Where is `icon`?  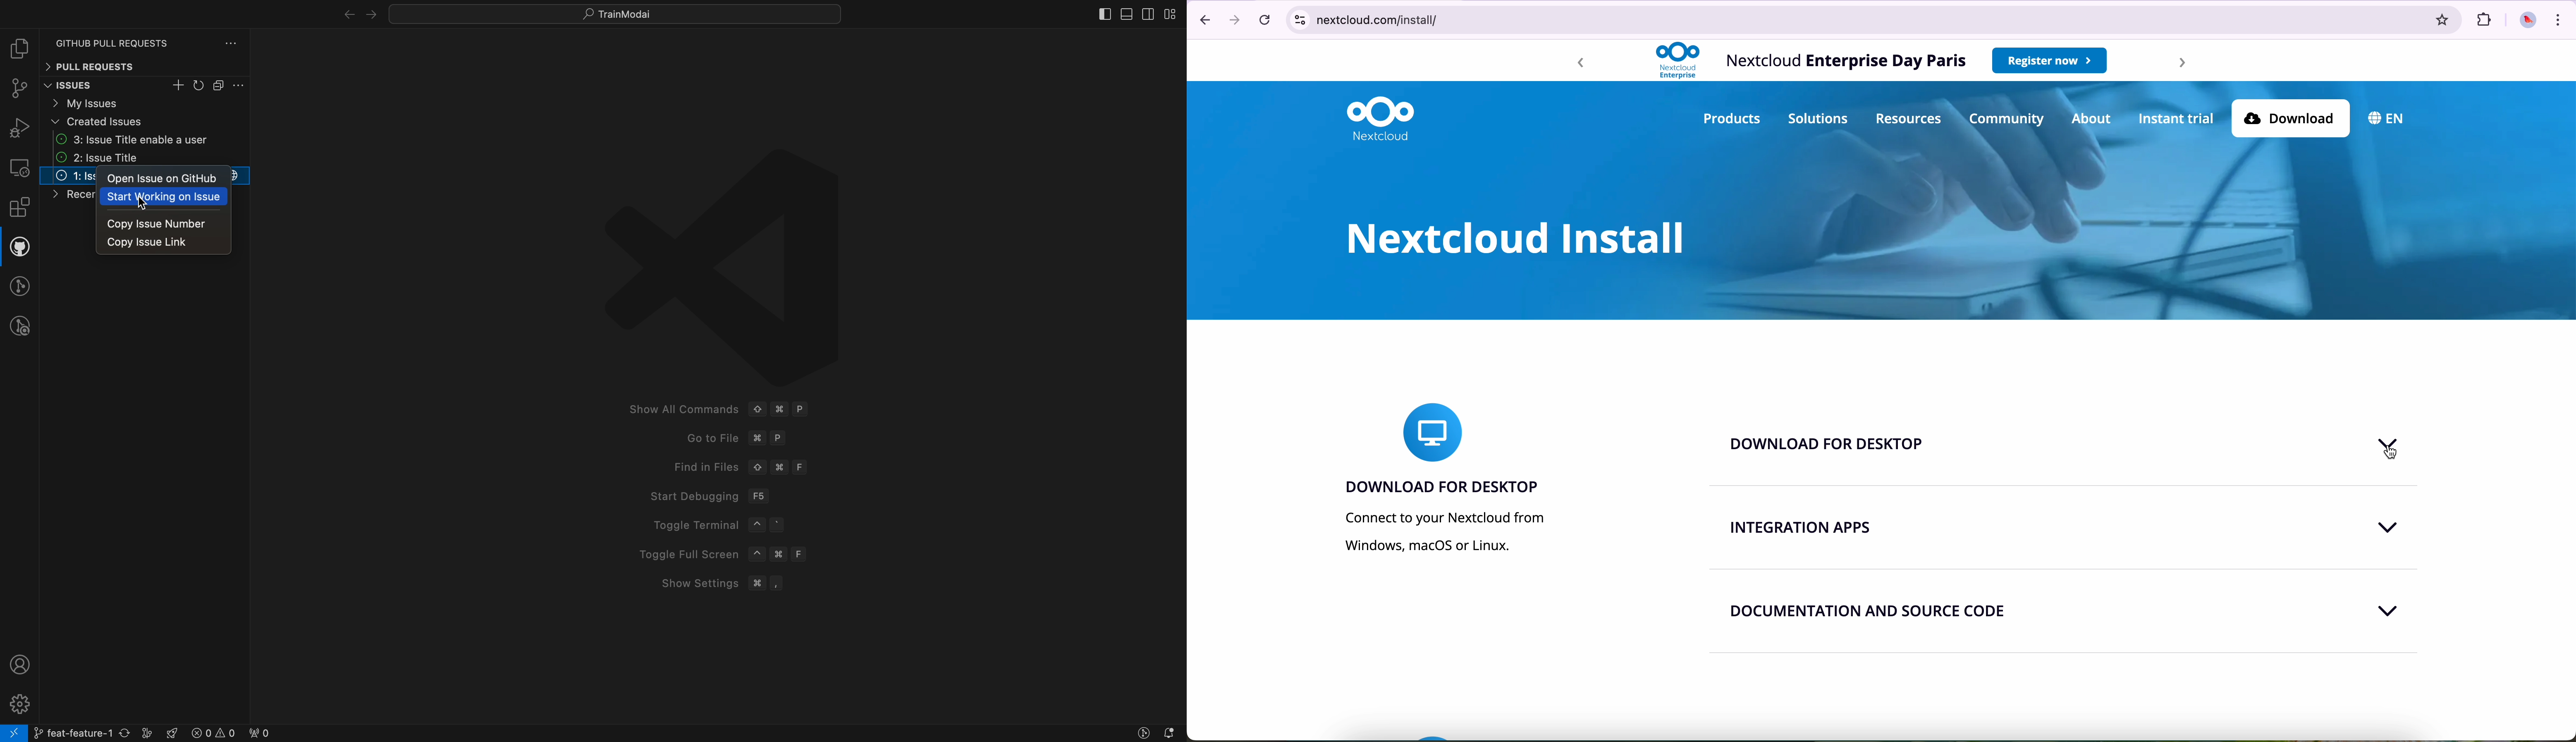 icon is located at coordinates (1433, 429).